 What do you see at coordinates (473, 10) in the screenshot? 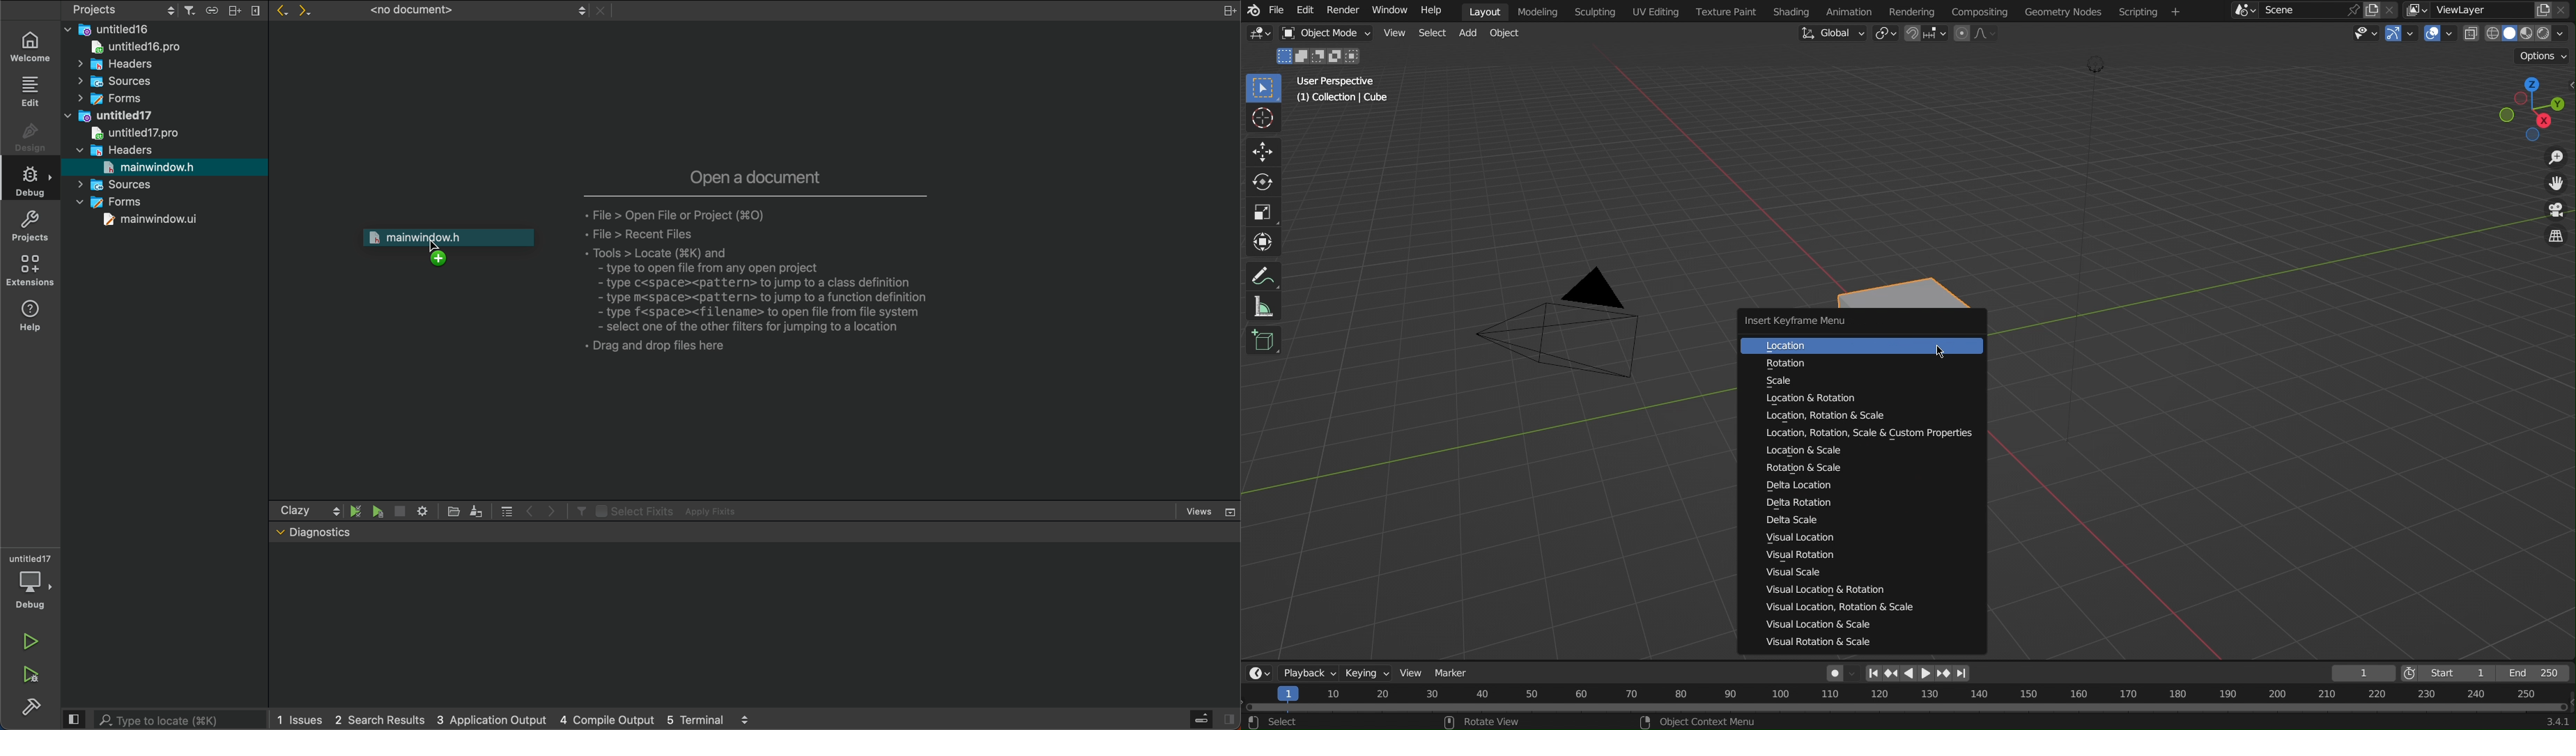
I see `<no document>` at bounding box center [473, 10].